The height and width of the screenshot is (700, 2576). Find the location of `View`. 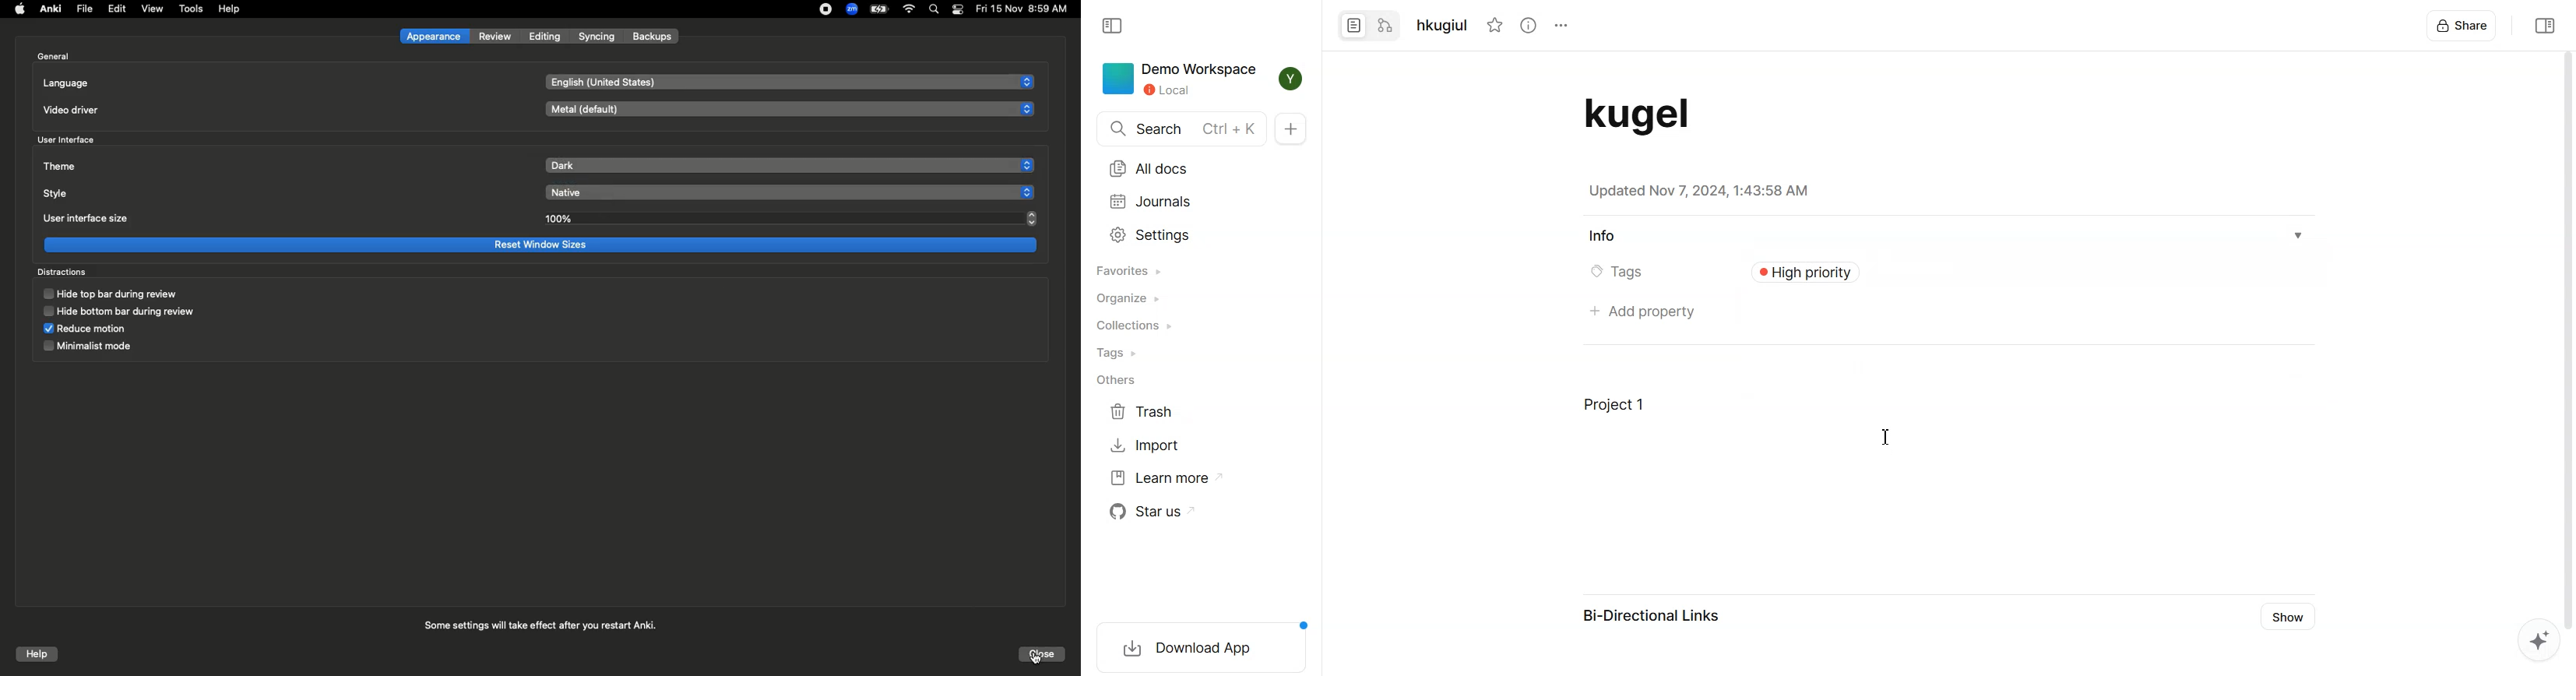

View is located at coordinates (153, 8).